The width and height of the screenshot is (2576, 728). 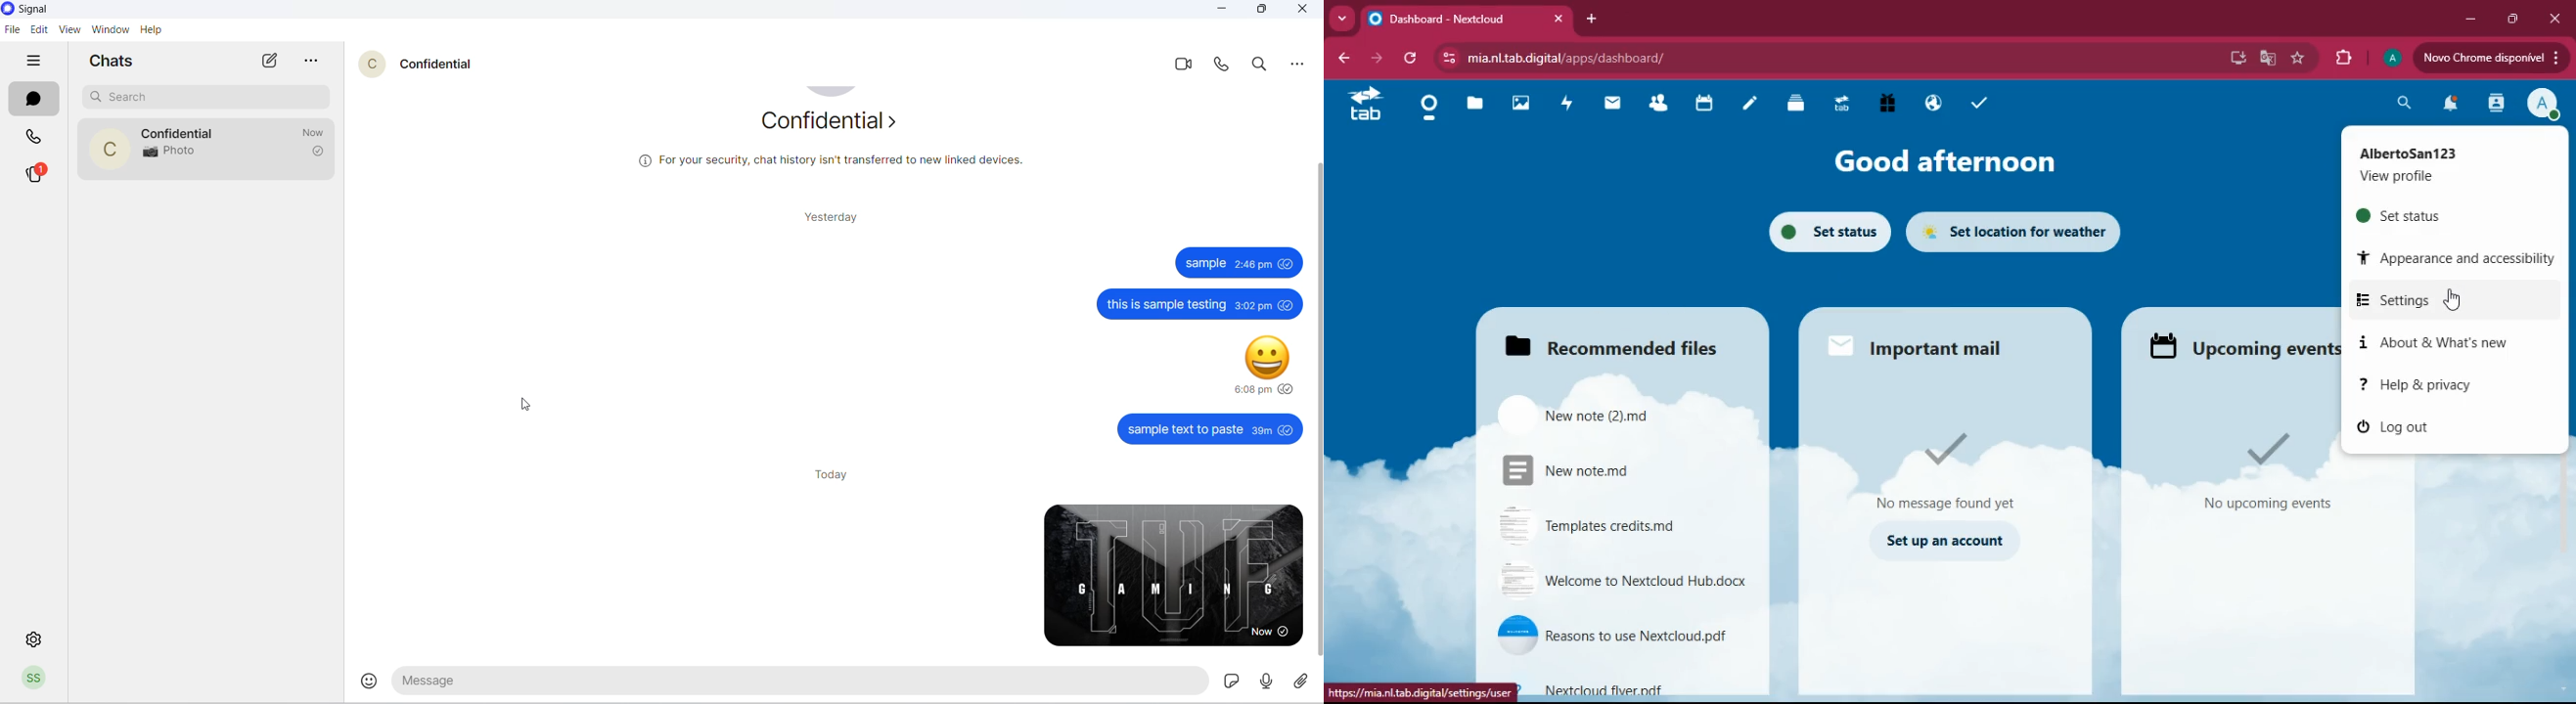 I want to click on notes, so click(x=1748, y=109).